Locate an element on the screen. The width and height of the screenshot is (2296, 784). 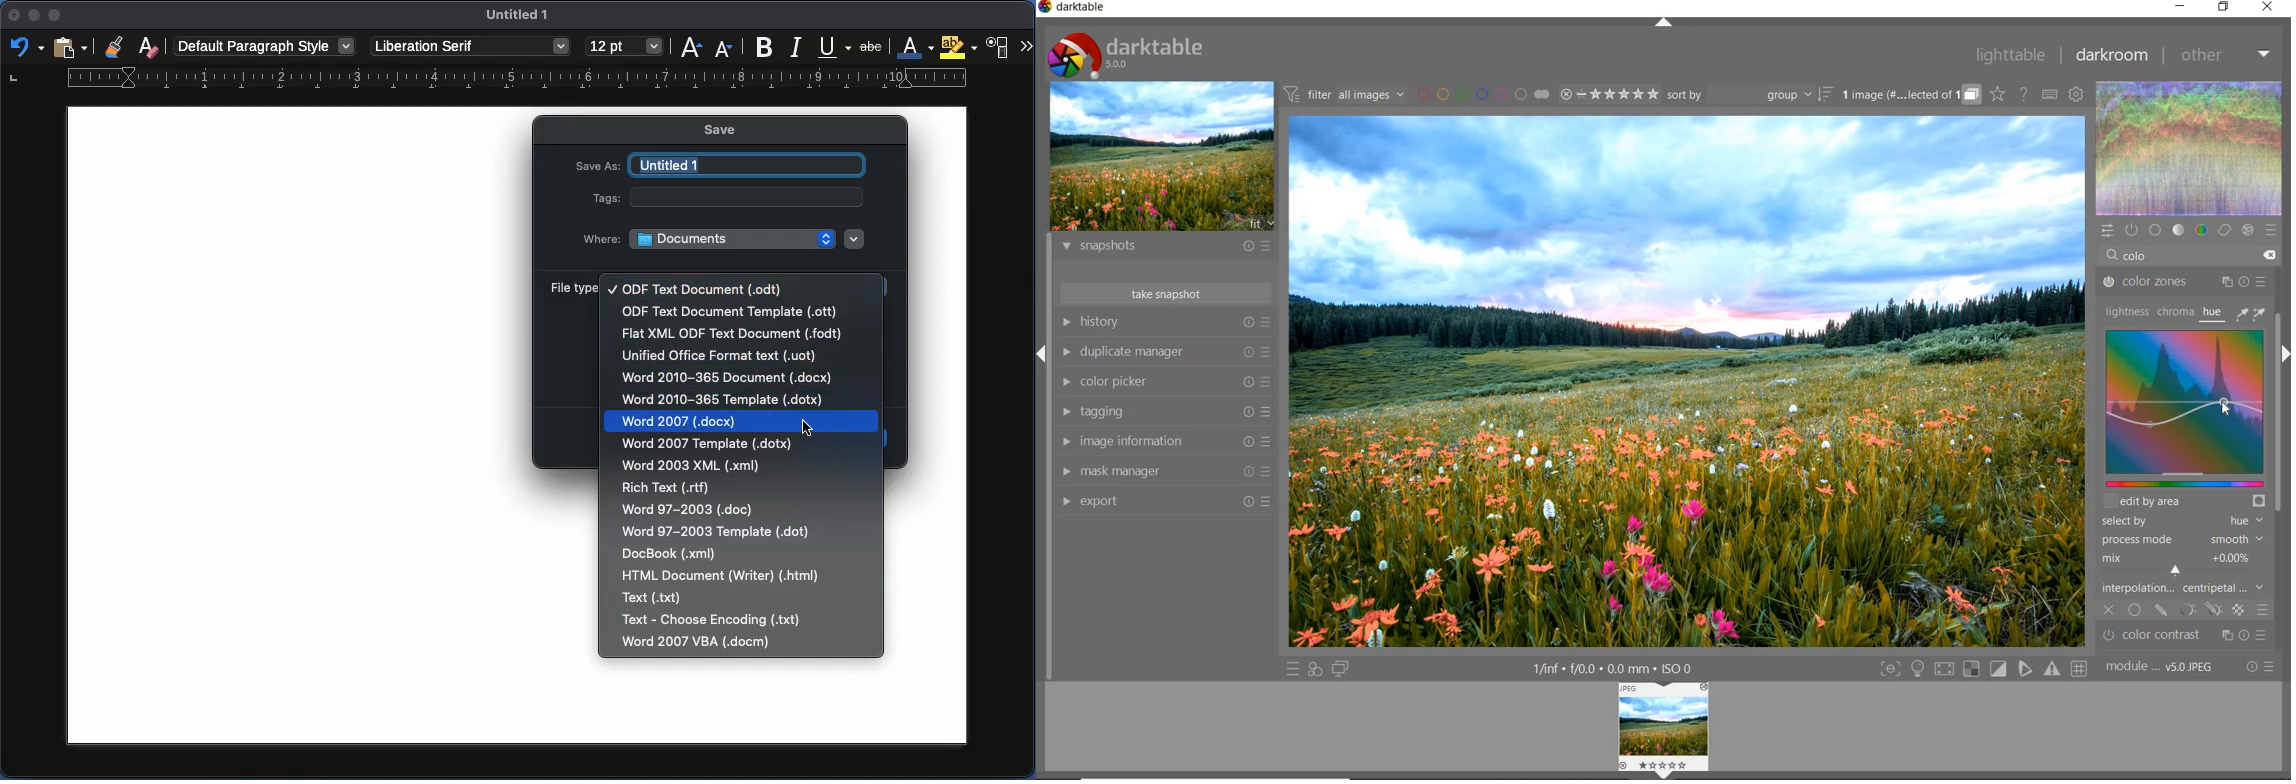
cursor position is located at coordinates (2225, 406).